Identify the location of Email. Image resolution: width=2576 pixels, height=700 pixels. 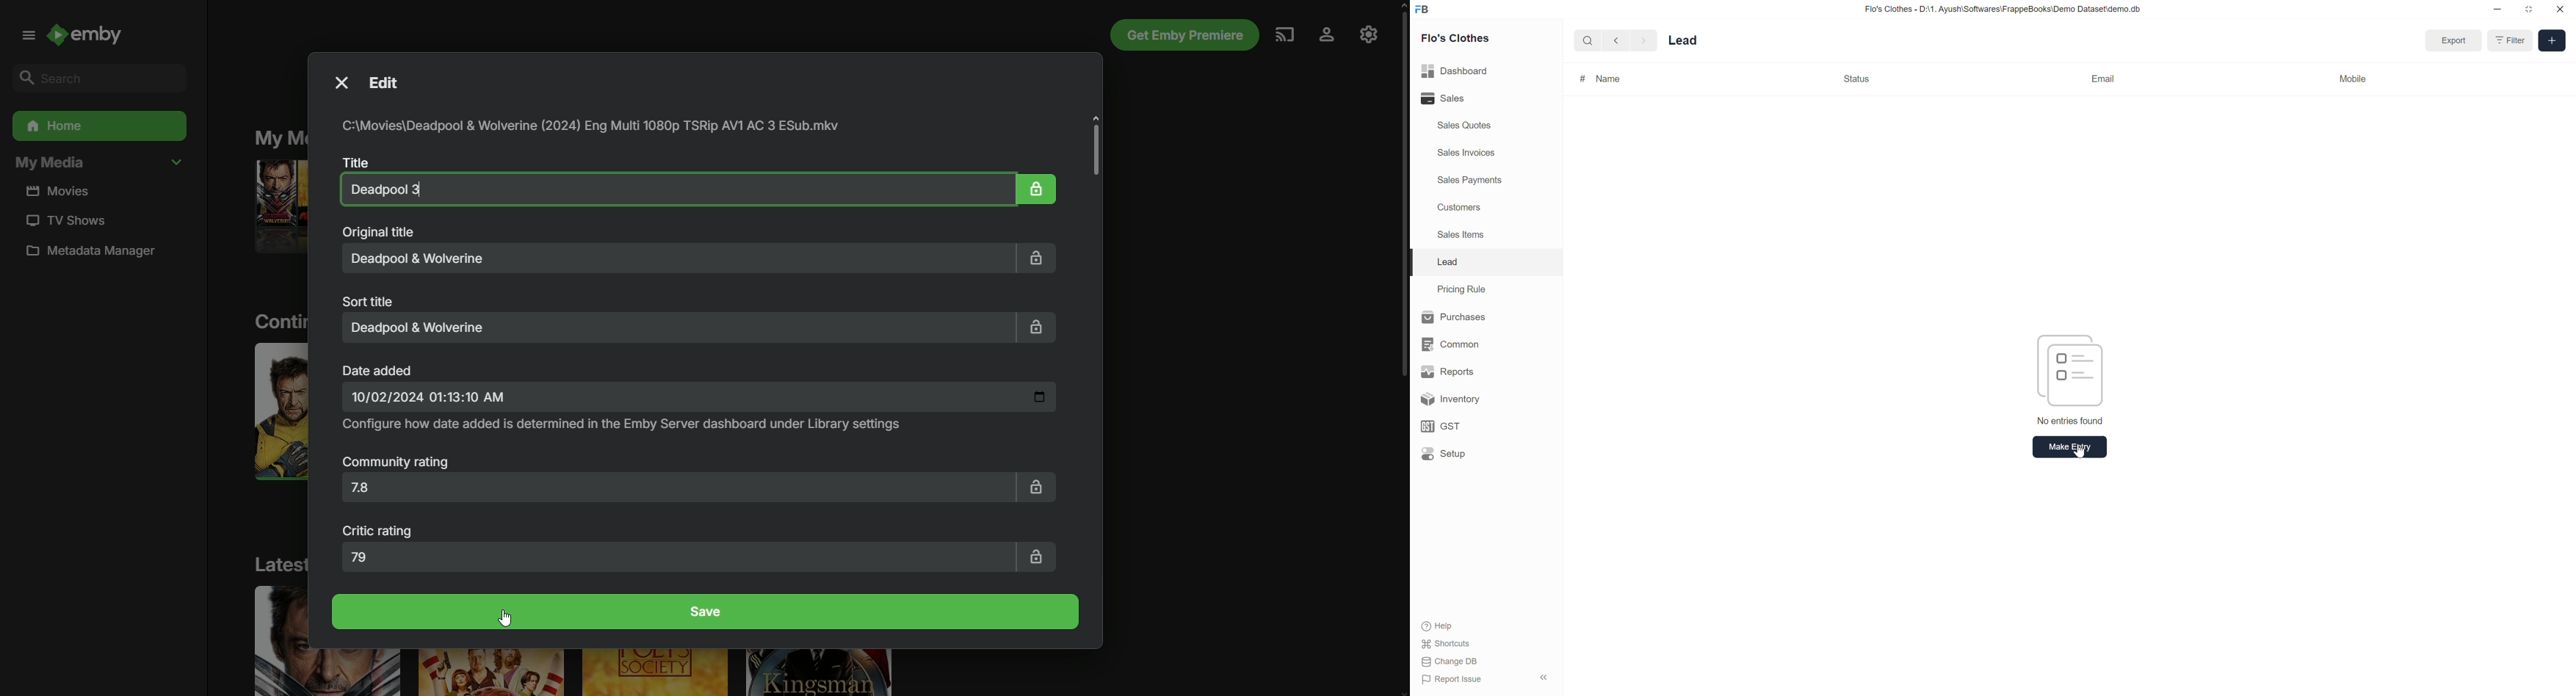
(2103, 77).